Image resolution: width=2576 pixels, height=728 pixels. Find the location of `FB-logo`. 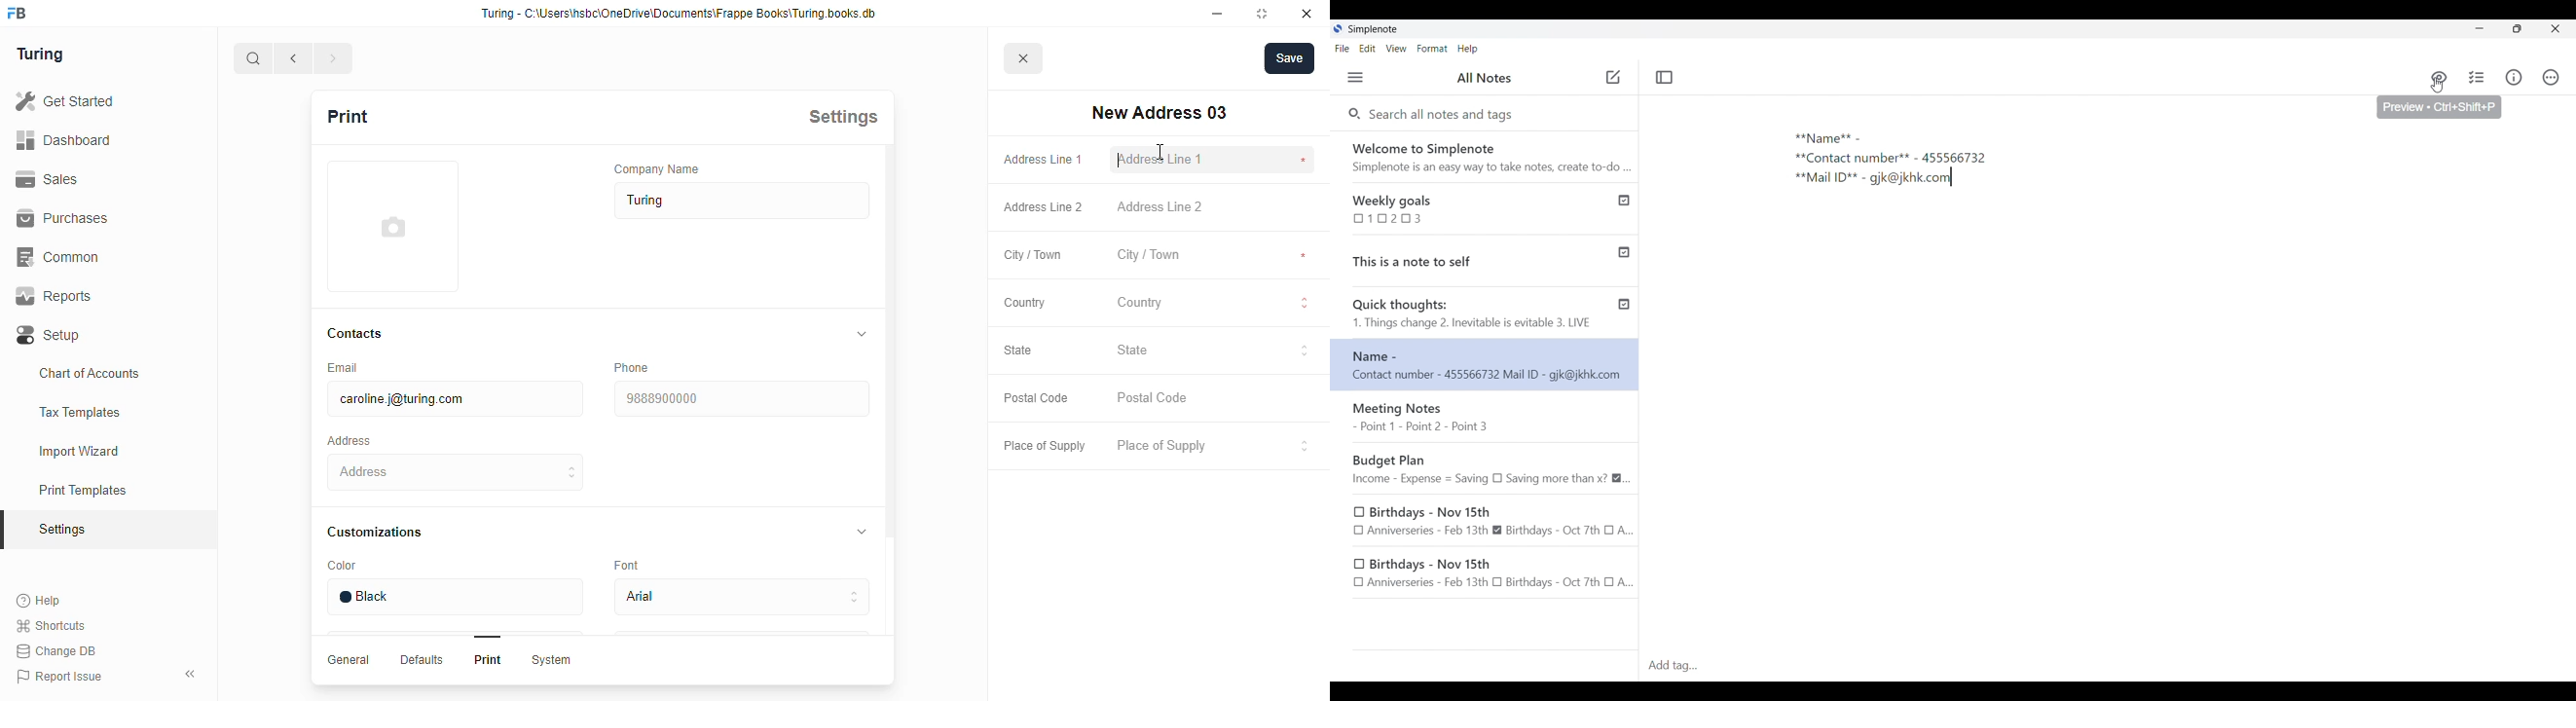

FB-logo is located at coordinates (17, 13).